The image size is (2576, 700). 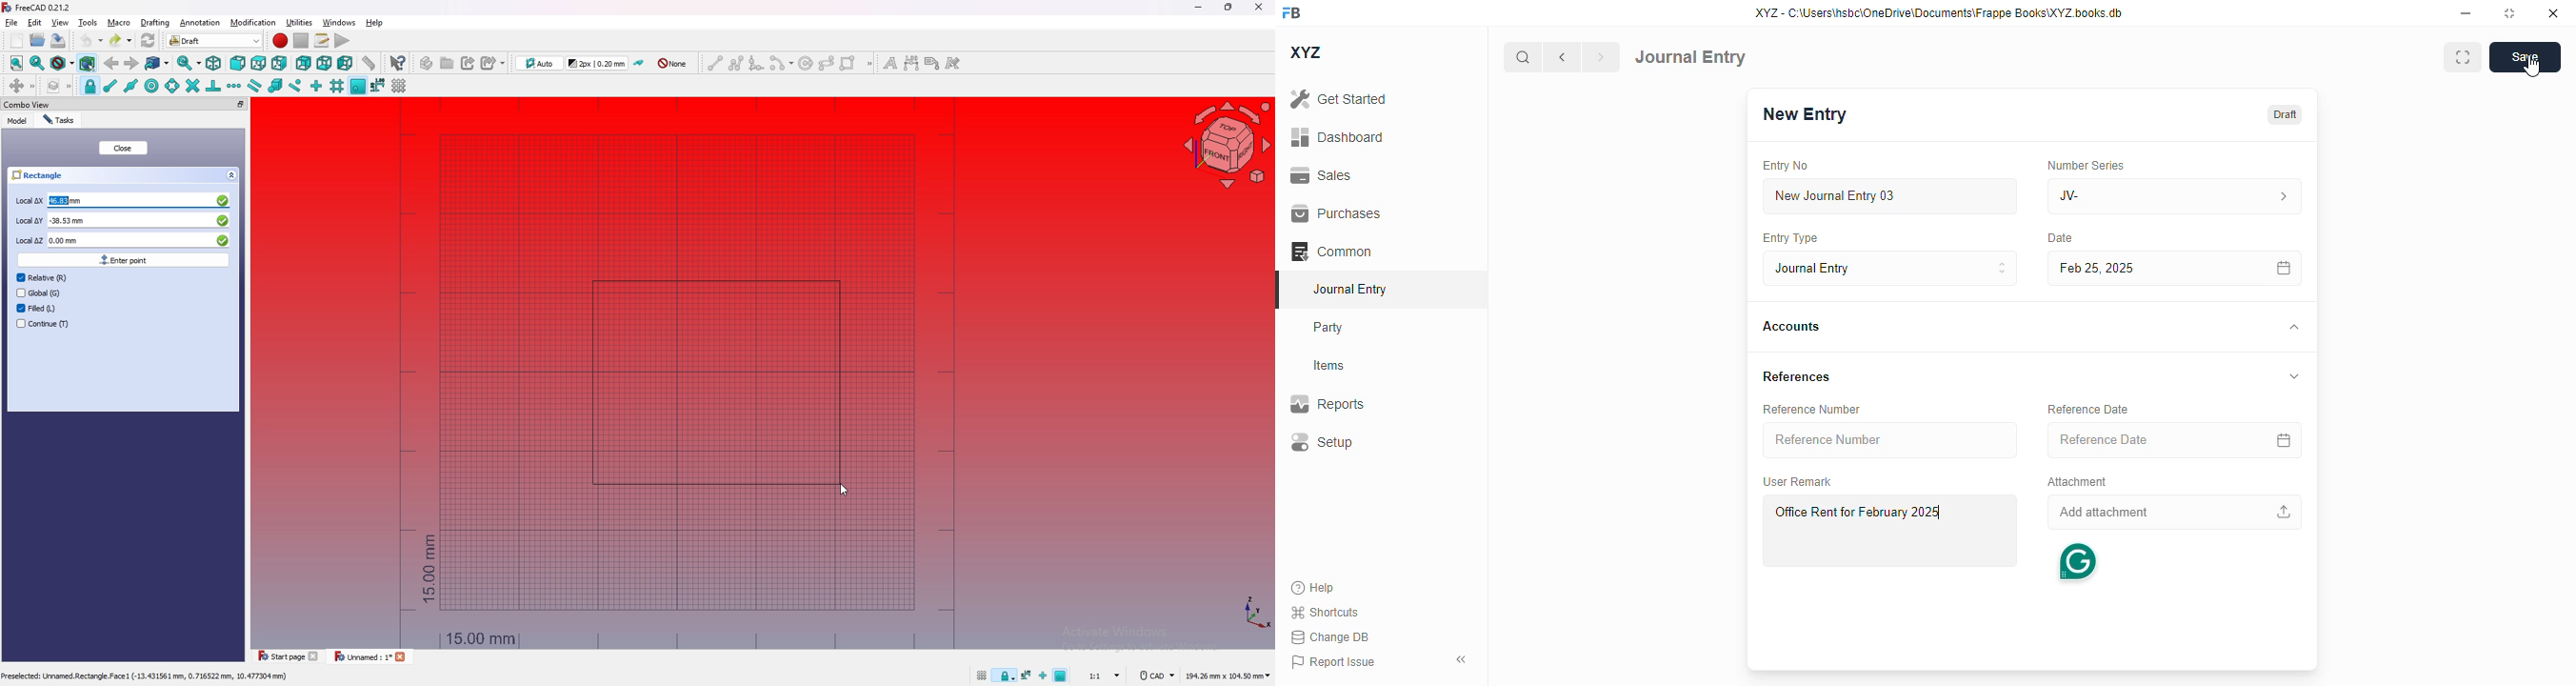 I want to click on create sub link, so click(x=492, y=62).